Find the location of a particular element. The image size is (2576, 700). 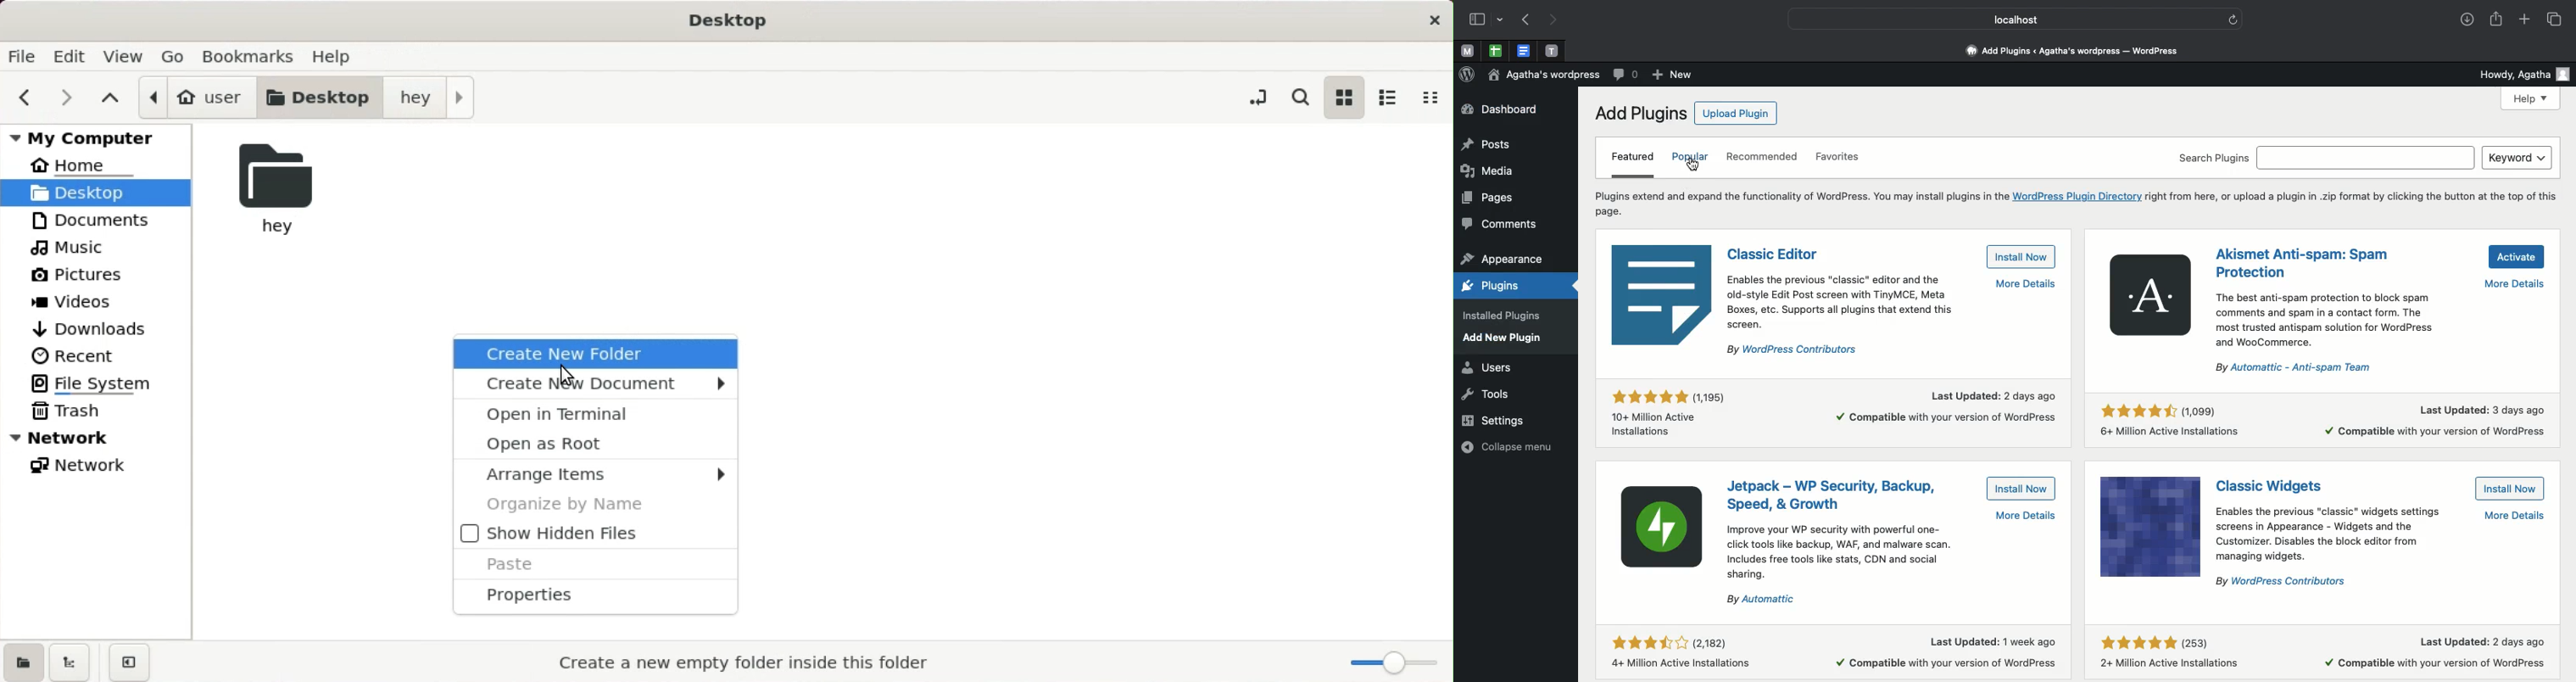

go is located at coordinates (178, 57).